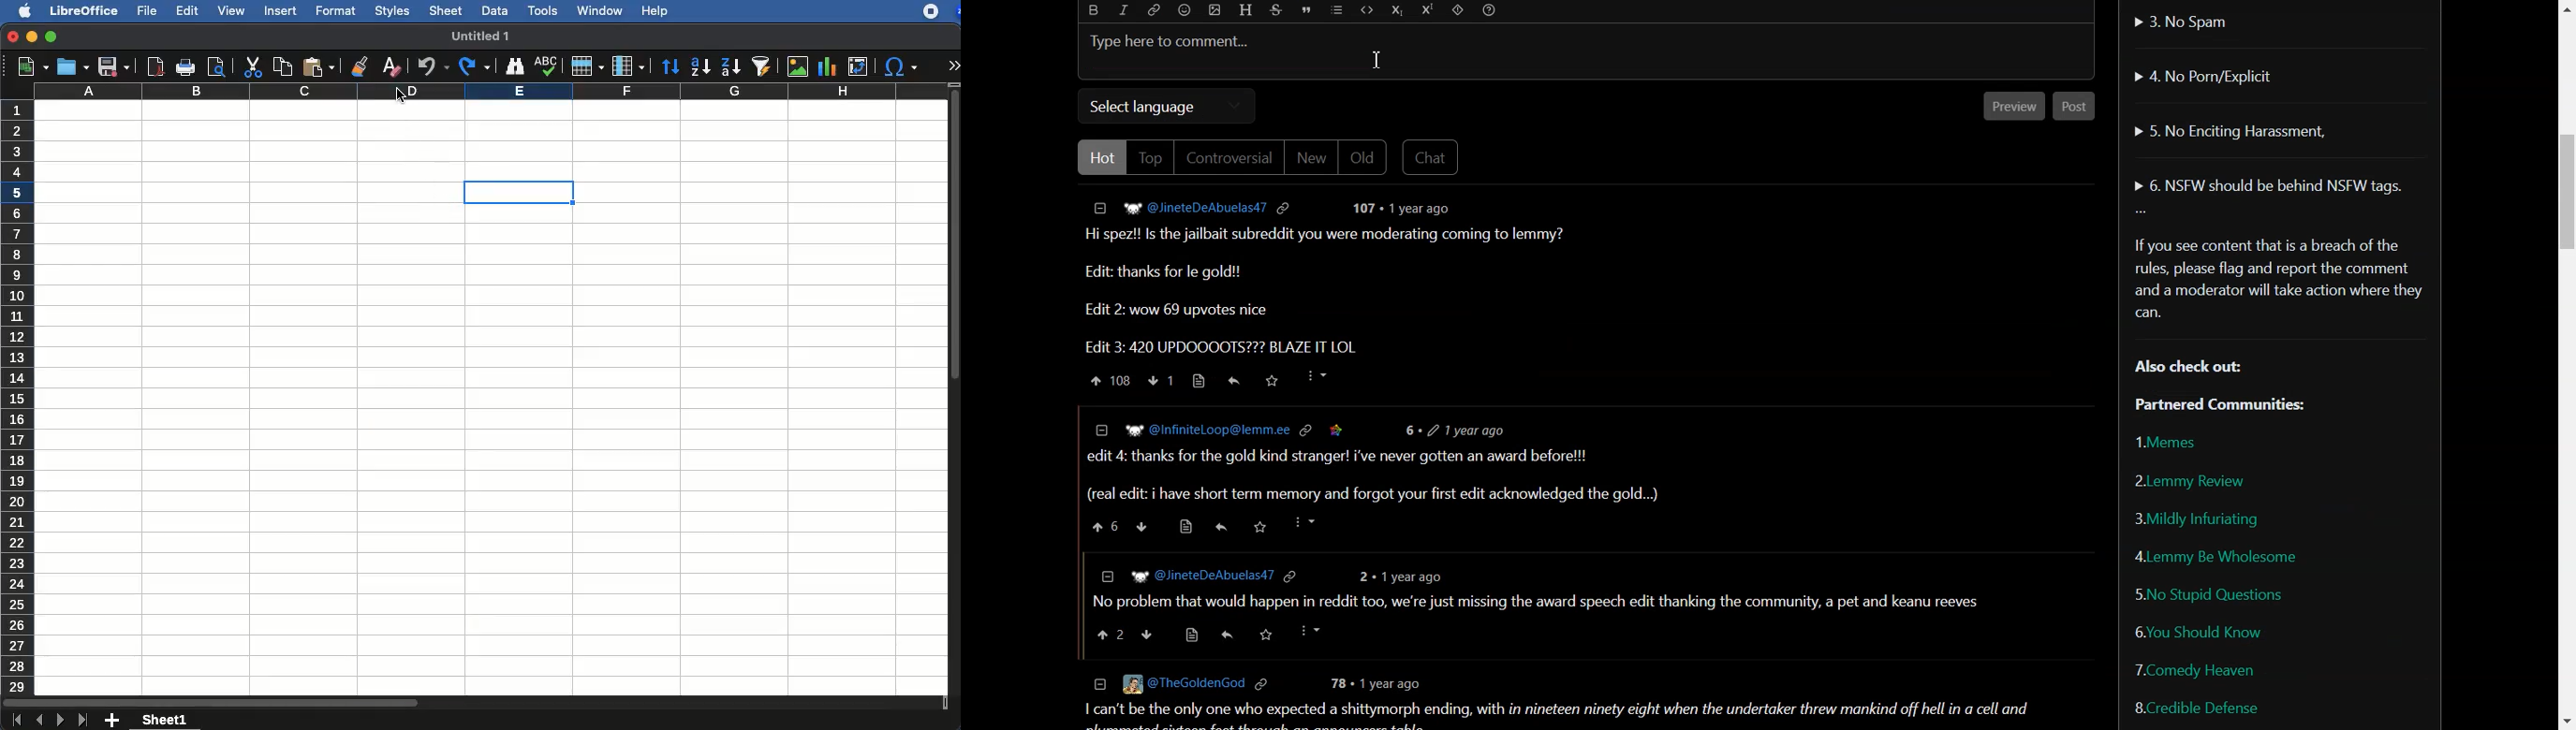  Describe the element at coordinates (518, 193) in the screenshot. I see `cell selection` at that location.